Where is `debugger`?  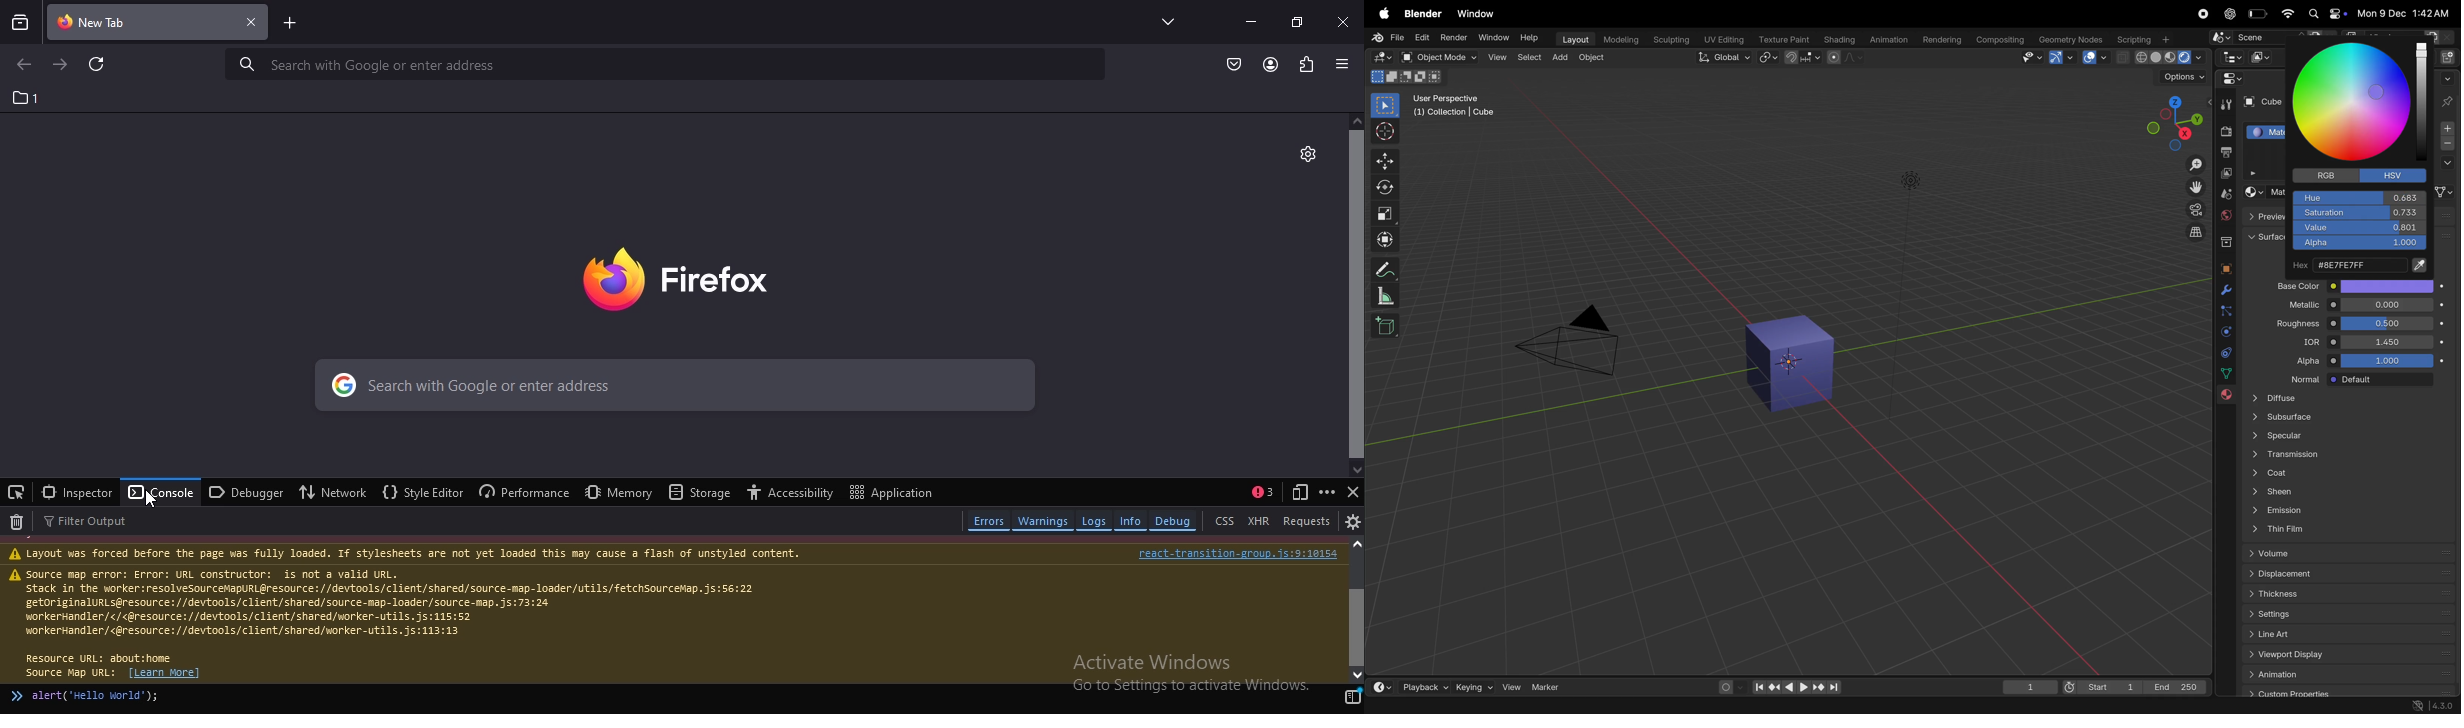
debugger is located at coordinates (246, 492).